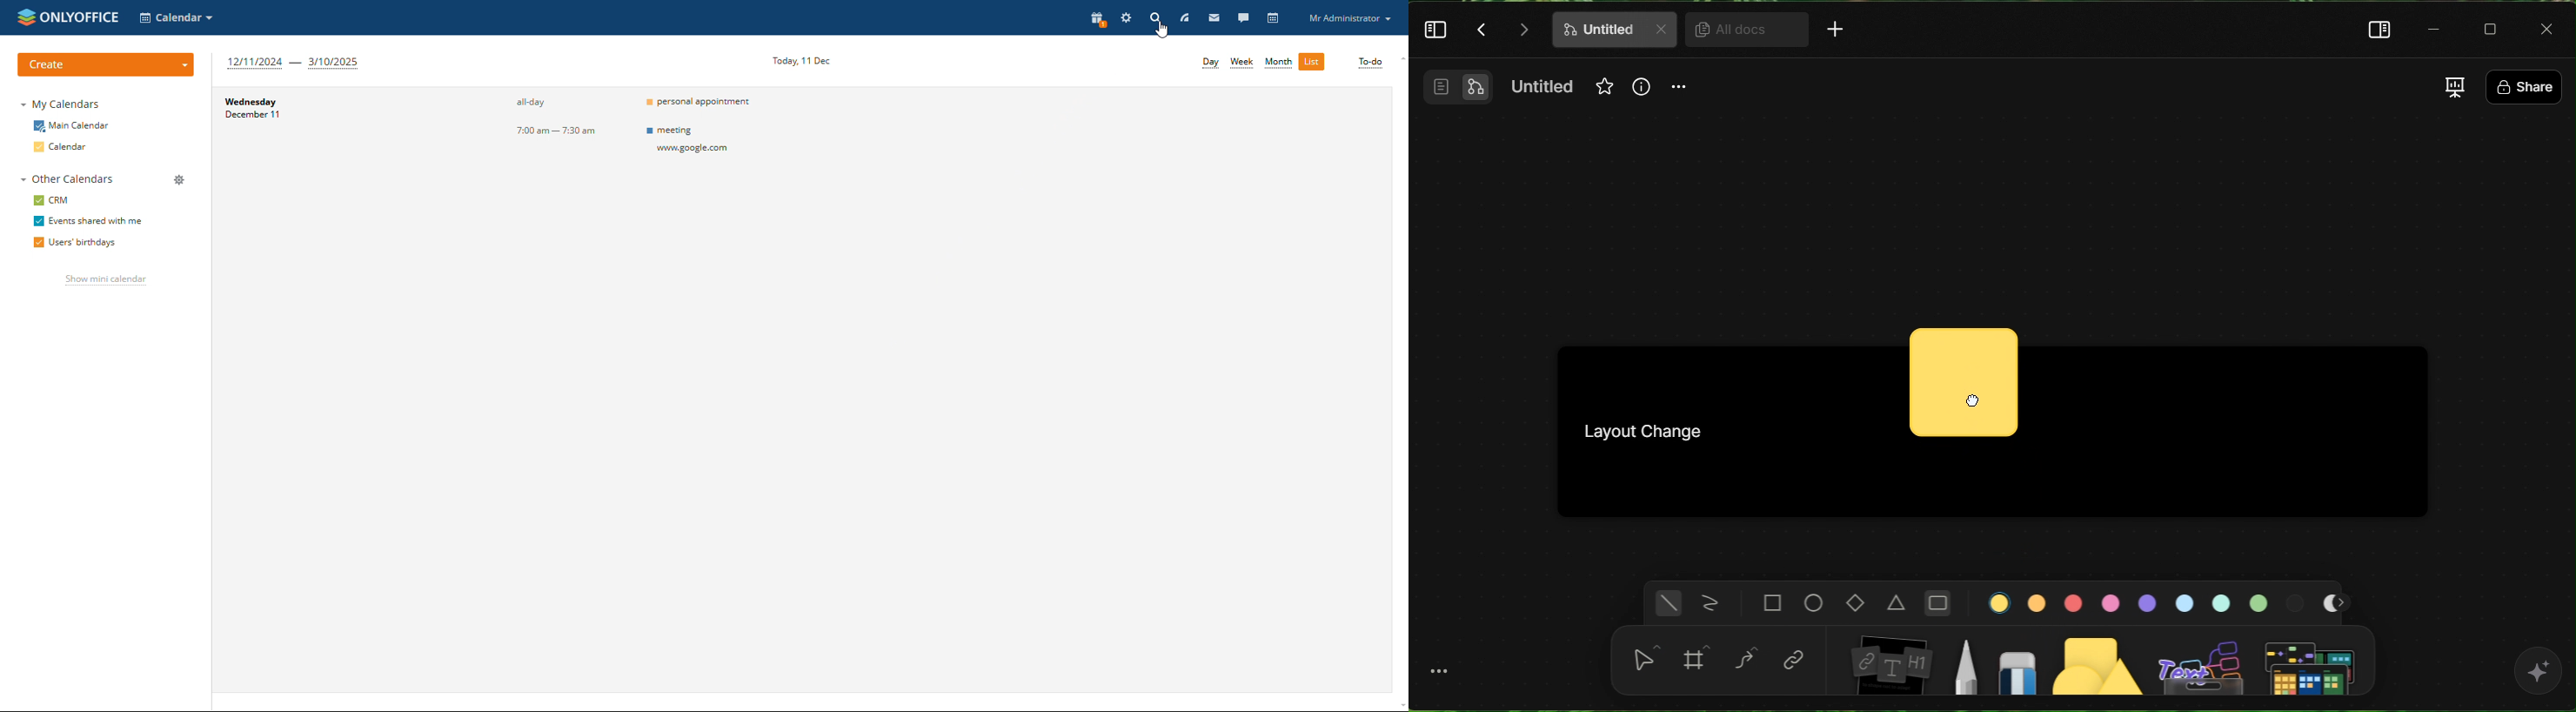  Describe the element at coordinates (1439, 671) in the screenshot. I see `more` at that location.